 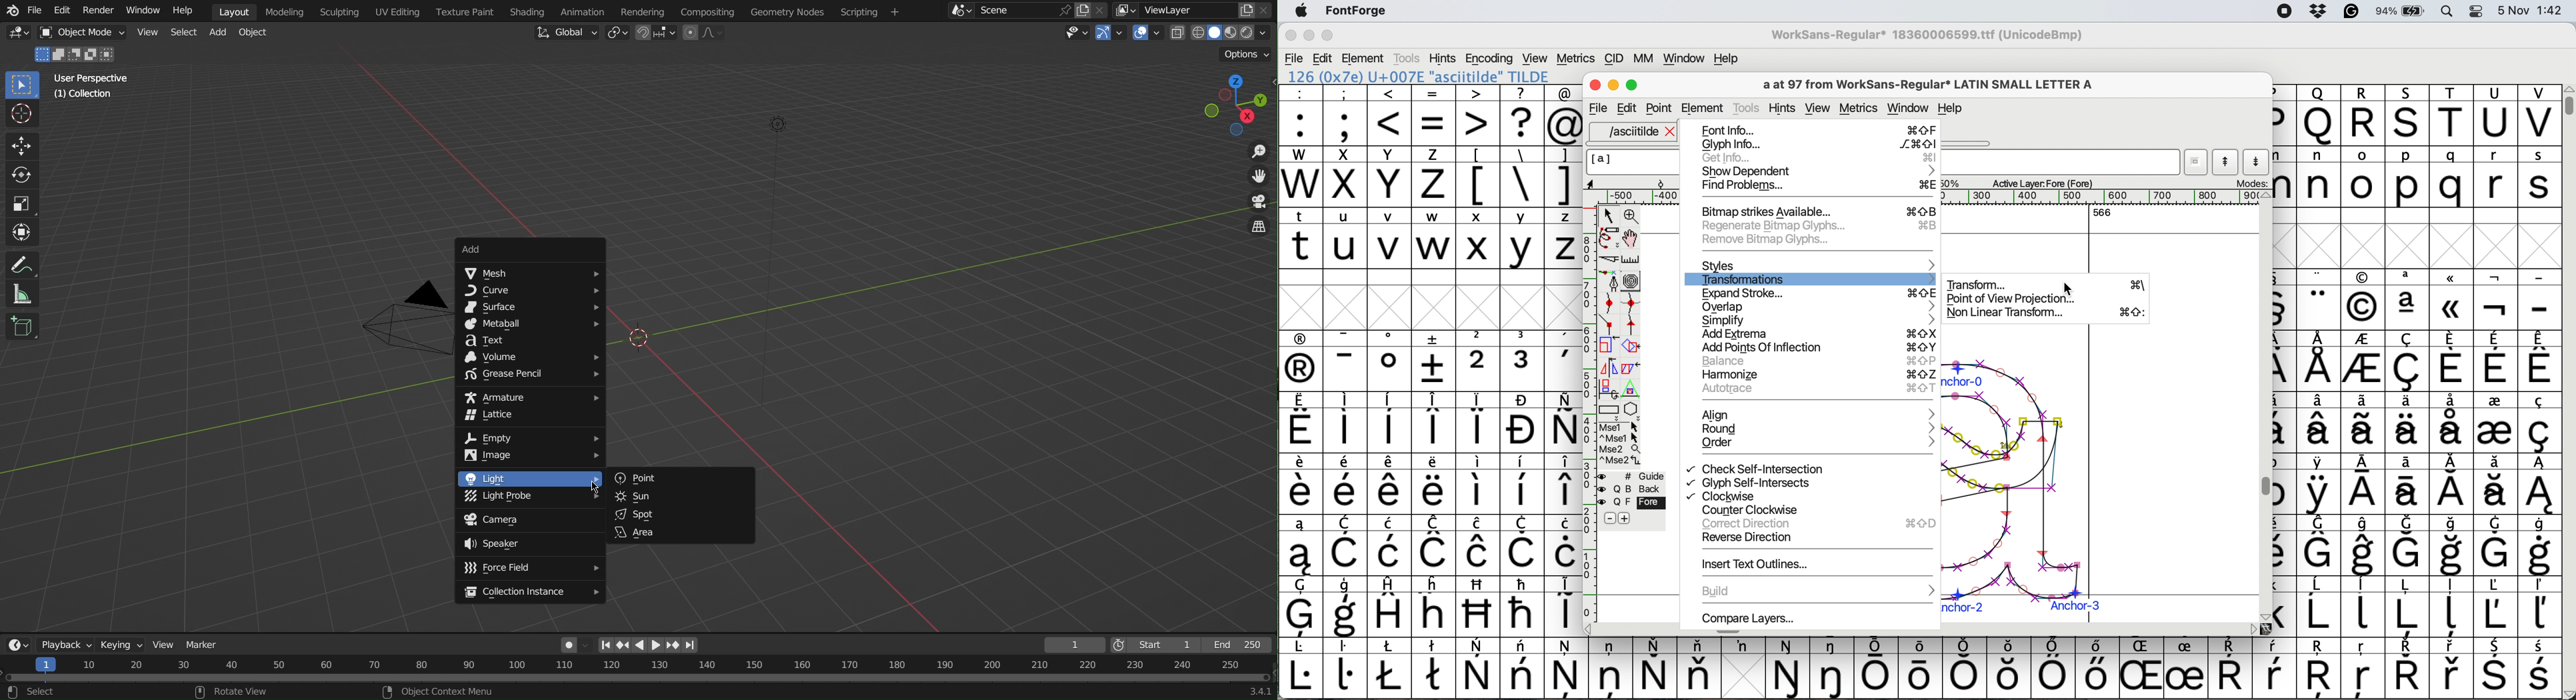 What do you see at coordinates (2410, 421) in the screenshot?
I see `symbol` at bounding box center [2410, 421].